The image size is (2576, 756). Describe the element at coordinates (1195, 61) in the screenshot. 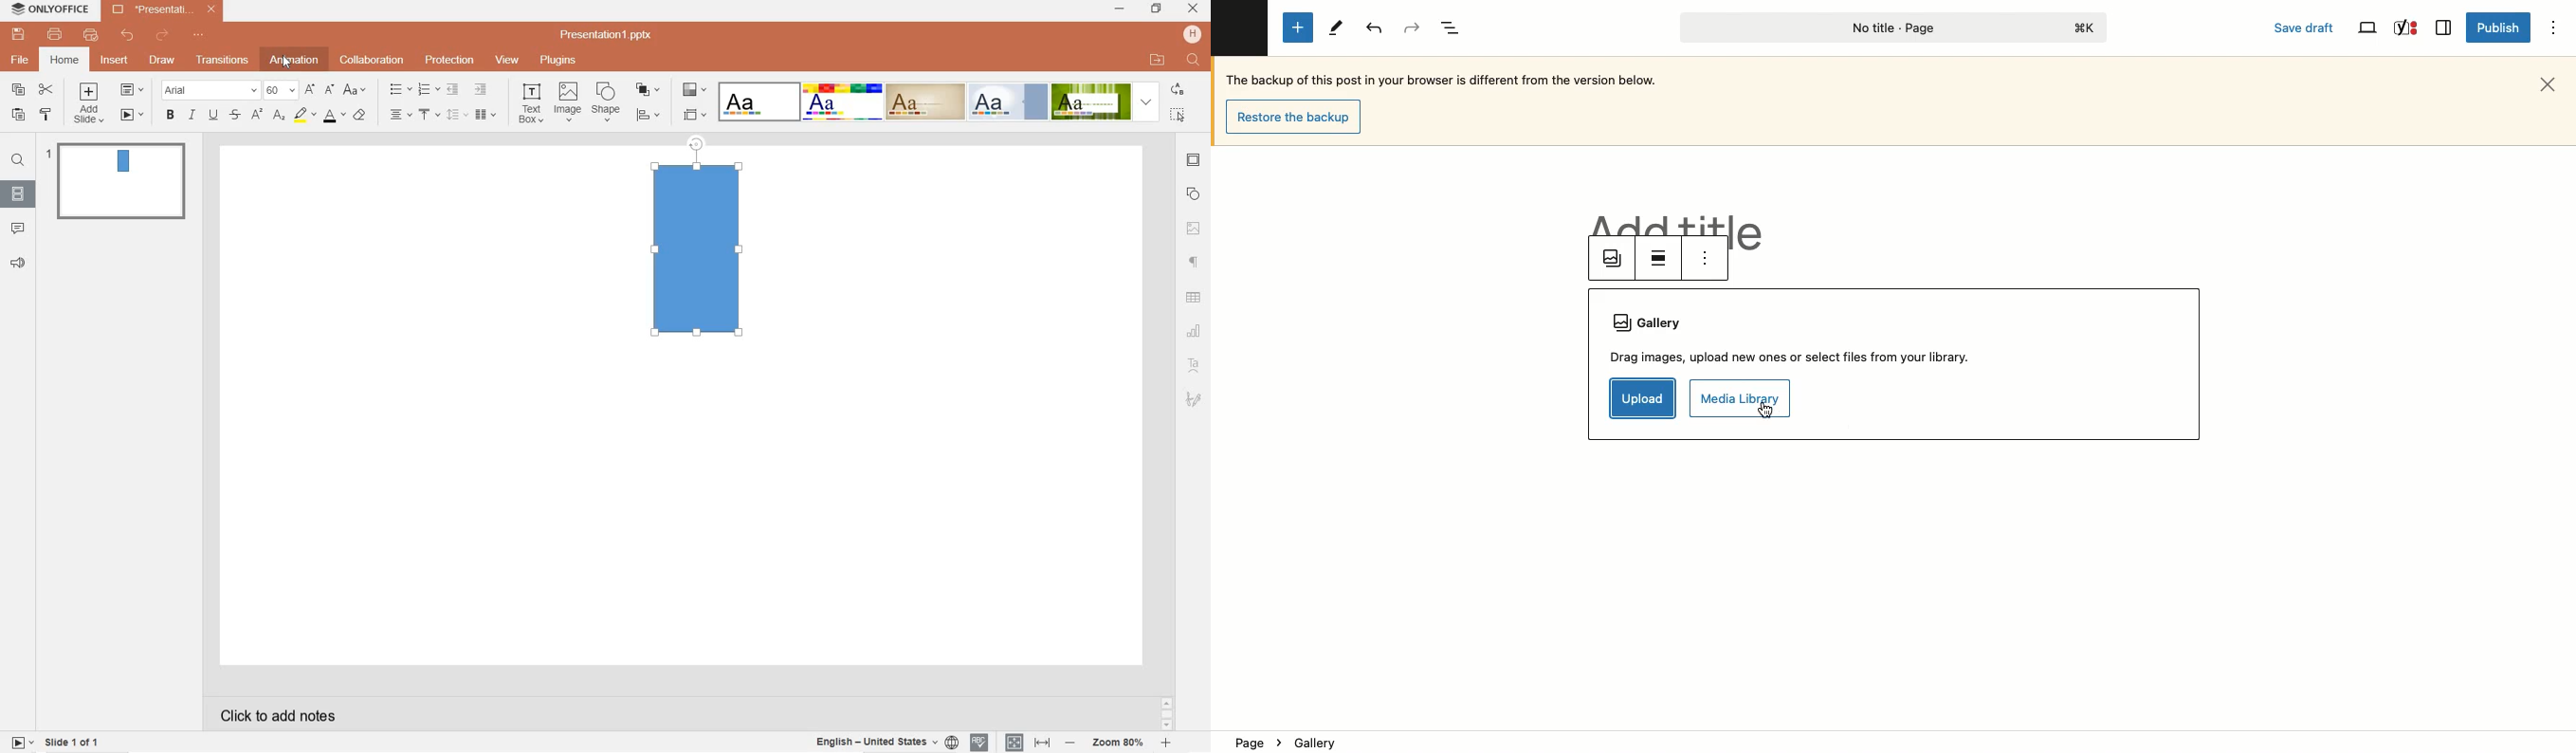

I see `FIND` at that location.